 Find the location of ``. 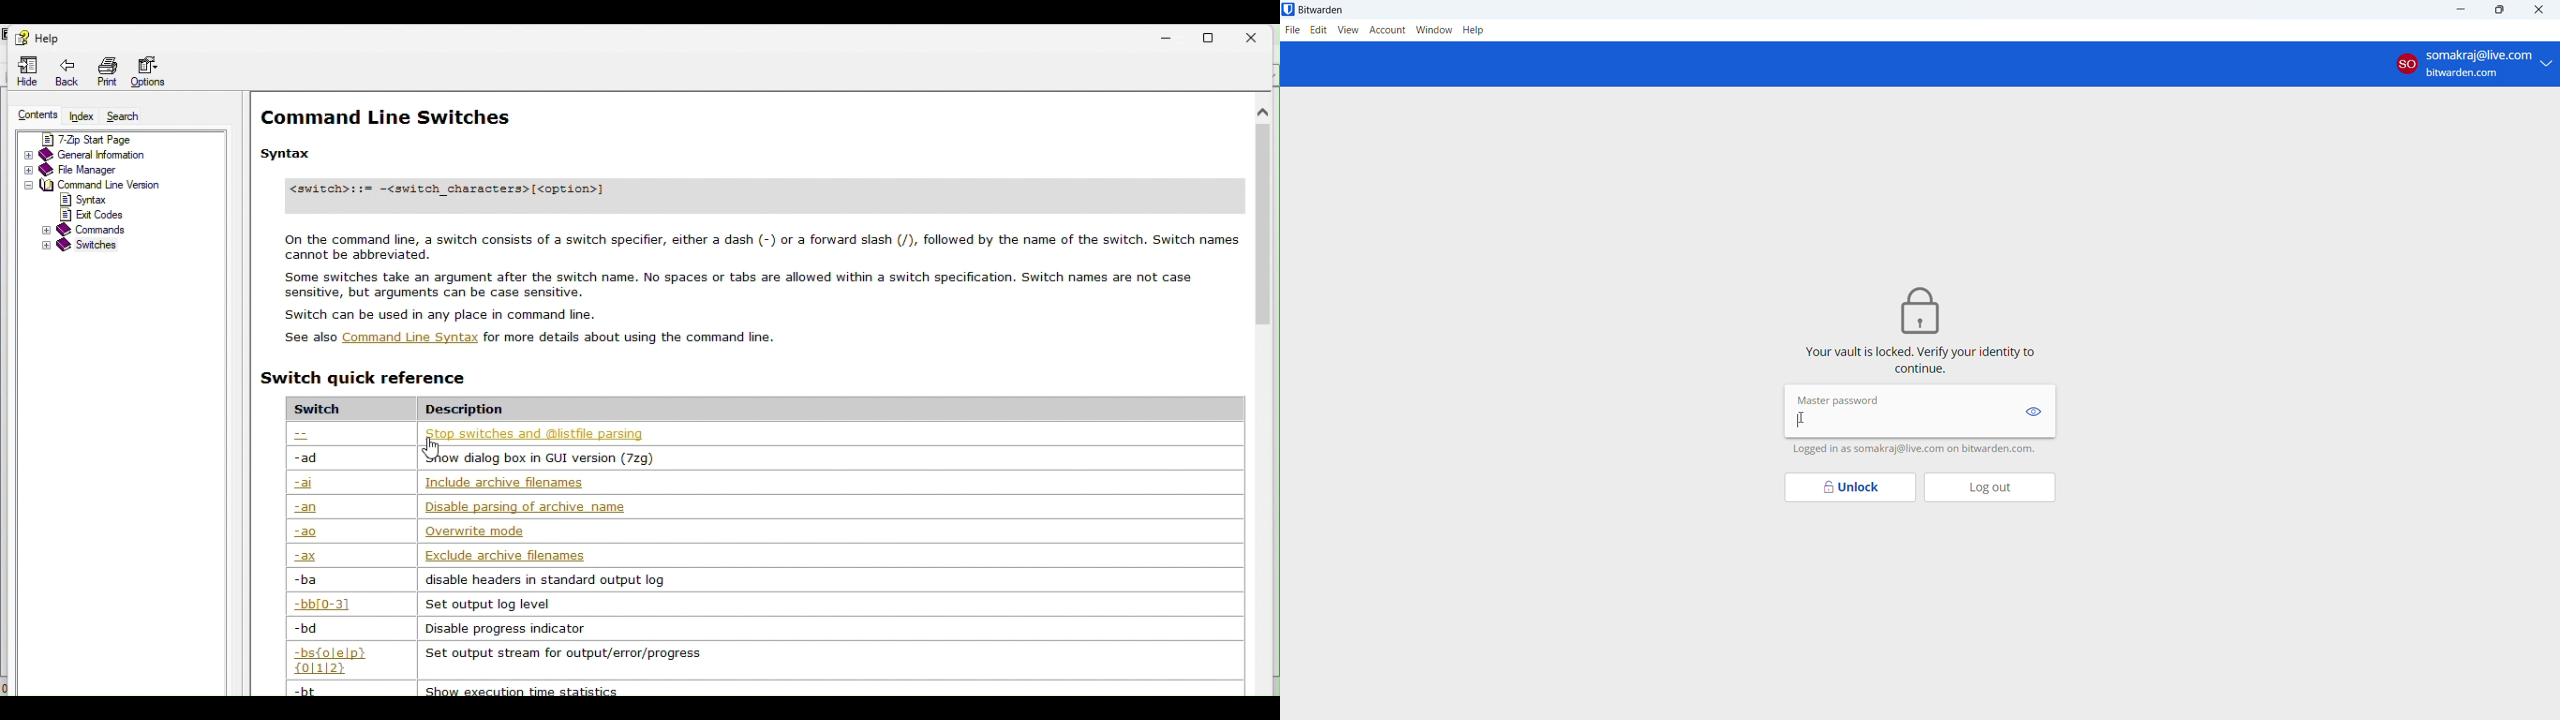

 is located at coordinates (311, 337).